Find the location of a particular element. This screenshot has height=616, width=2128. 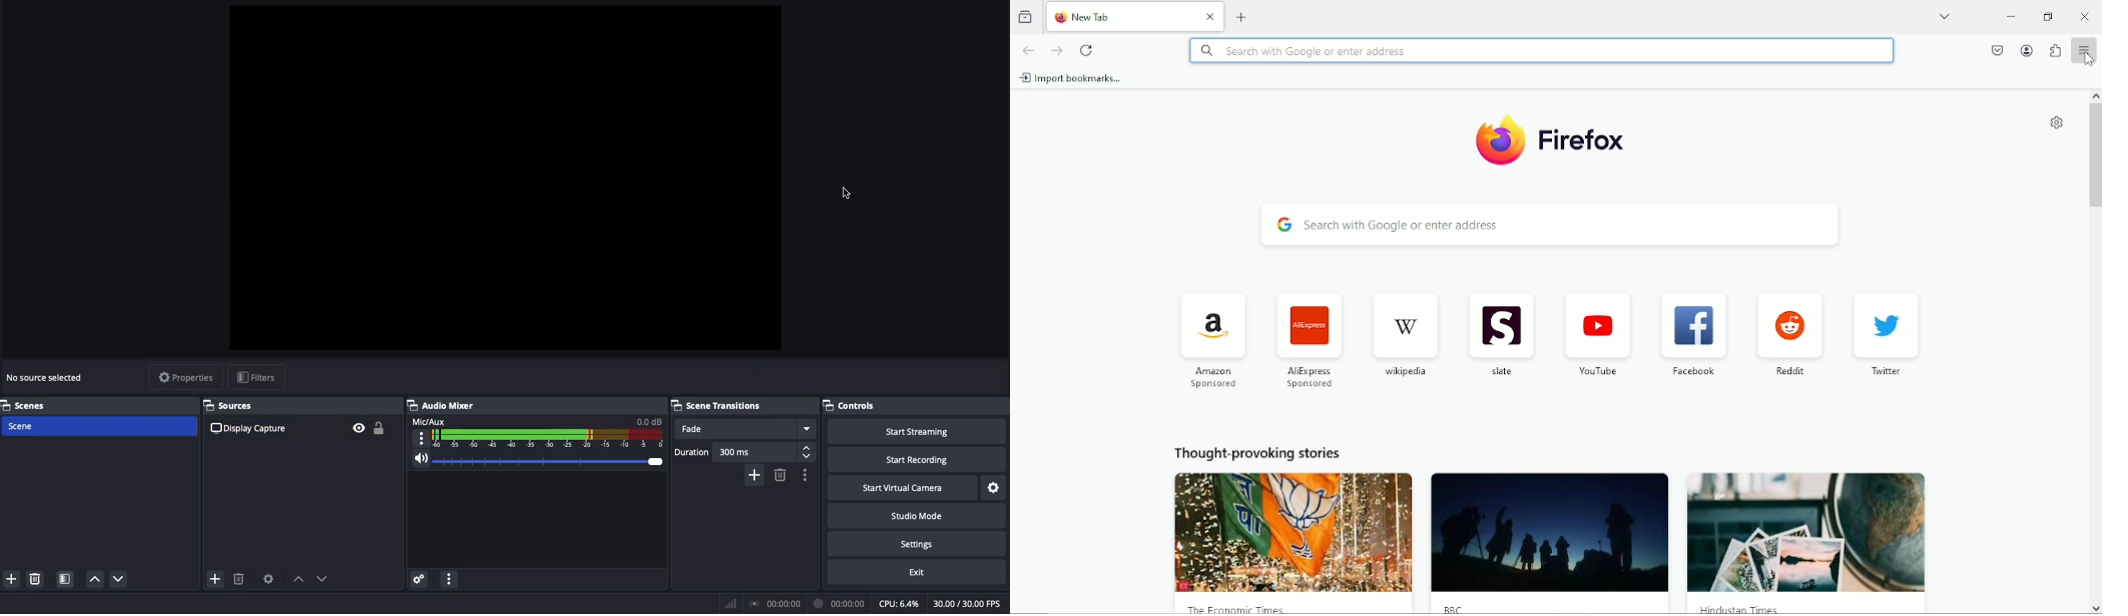

Source properties is located at coordinates (268, 580).